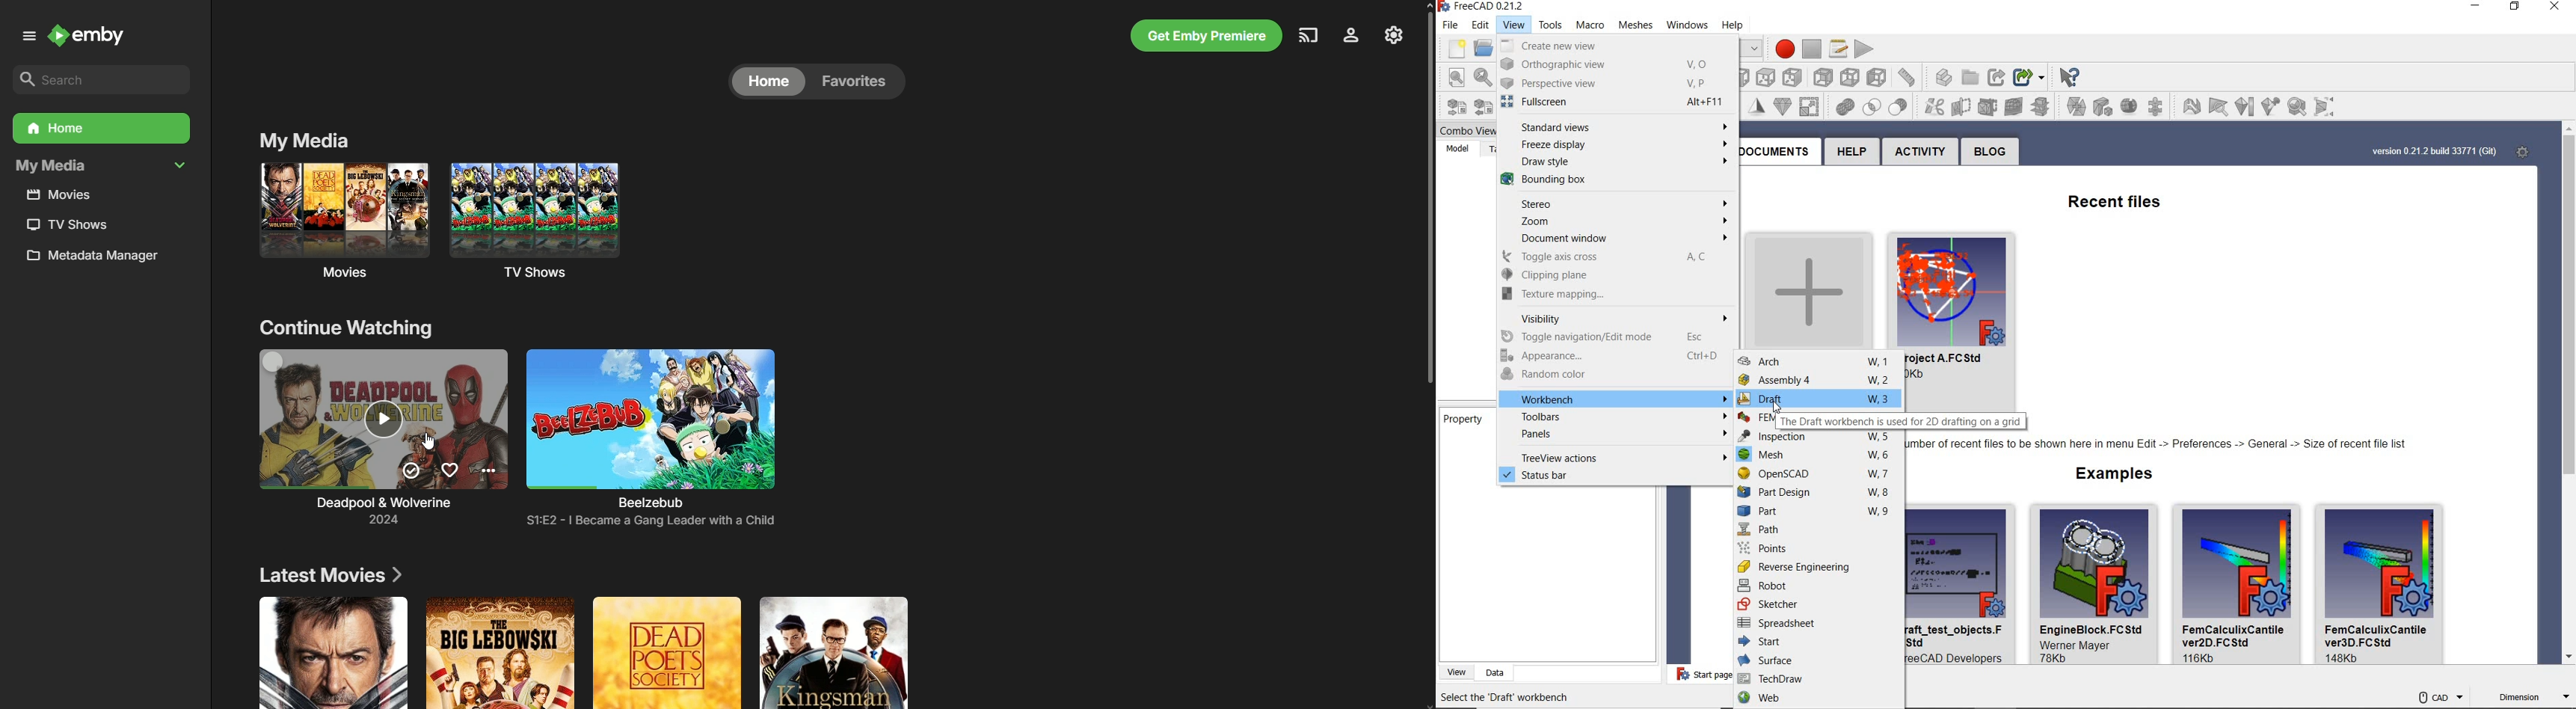 This screenshot has width=2576, height=728. What do you see at coordinates (1806, 287) in the screenshot?
I see `create new` at bounding box center [1806, 287].